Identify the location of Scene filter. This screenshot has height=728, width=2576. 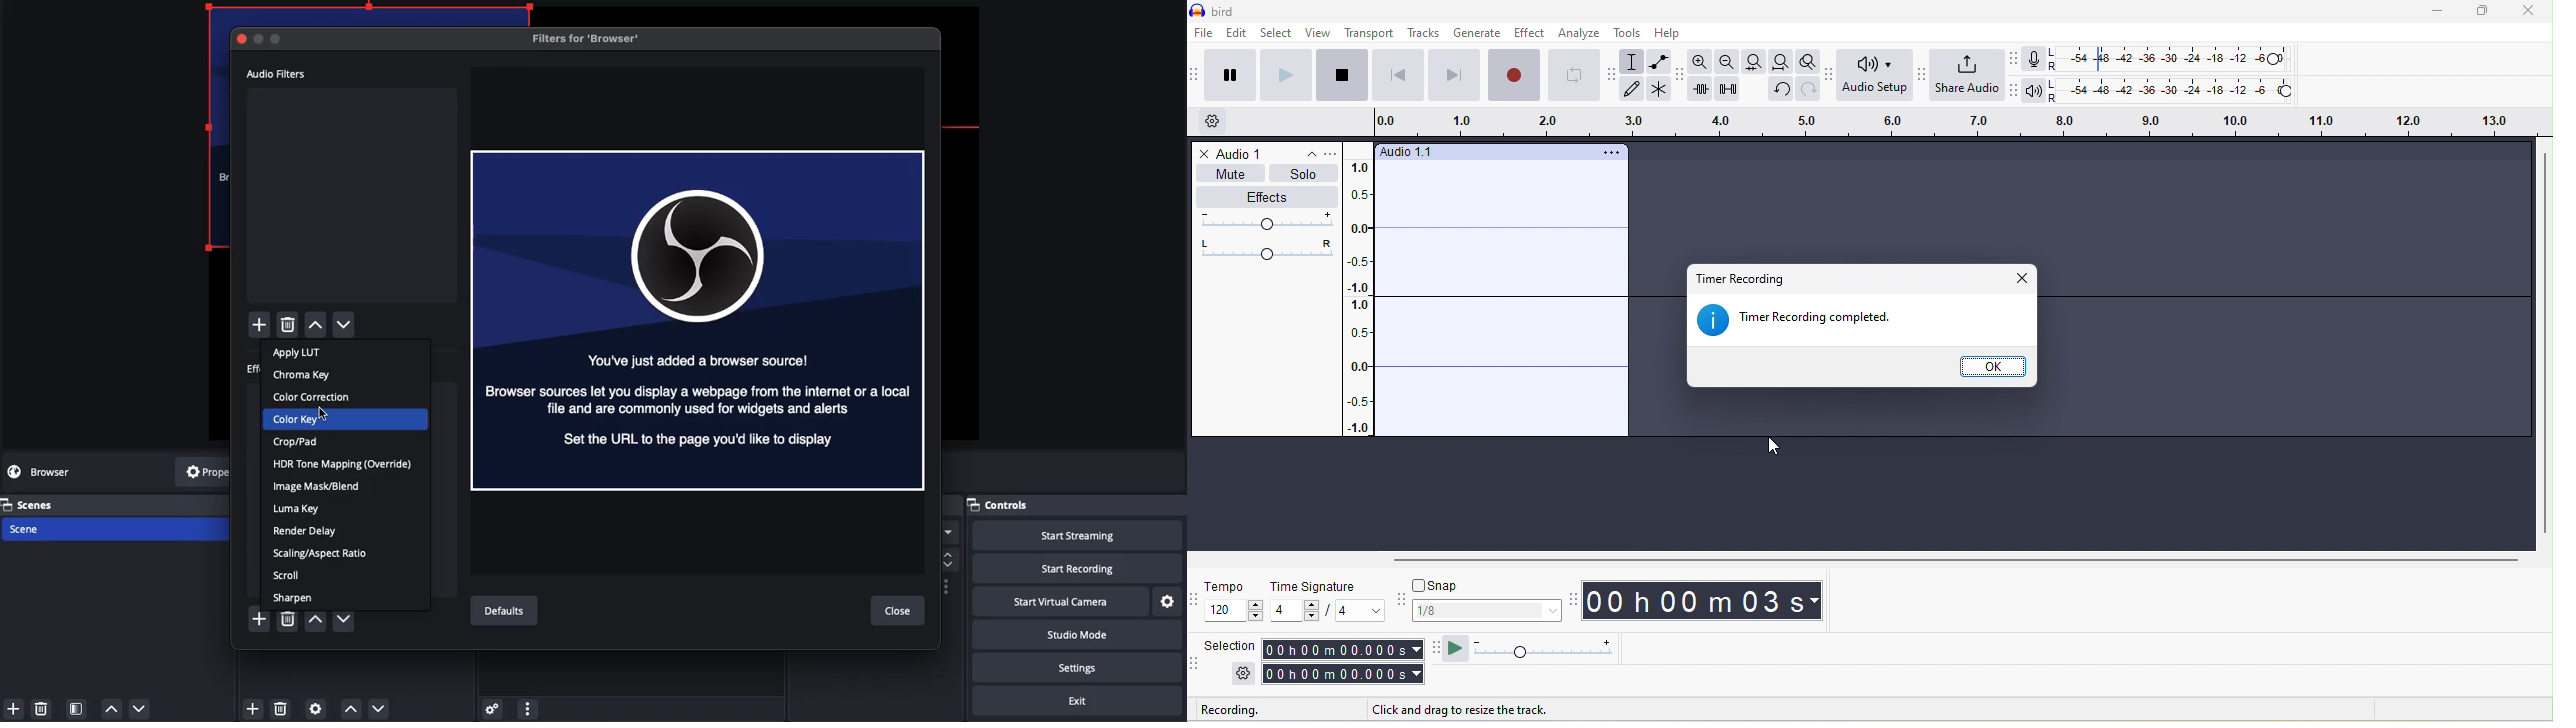
(78, 709).